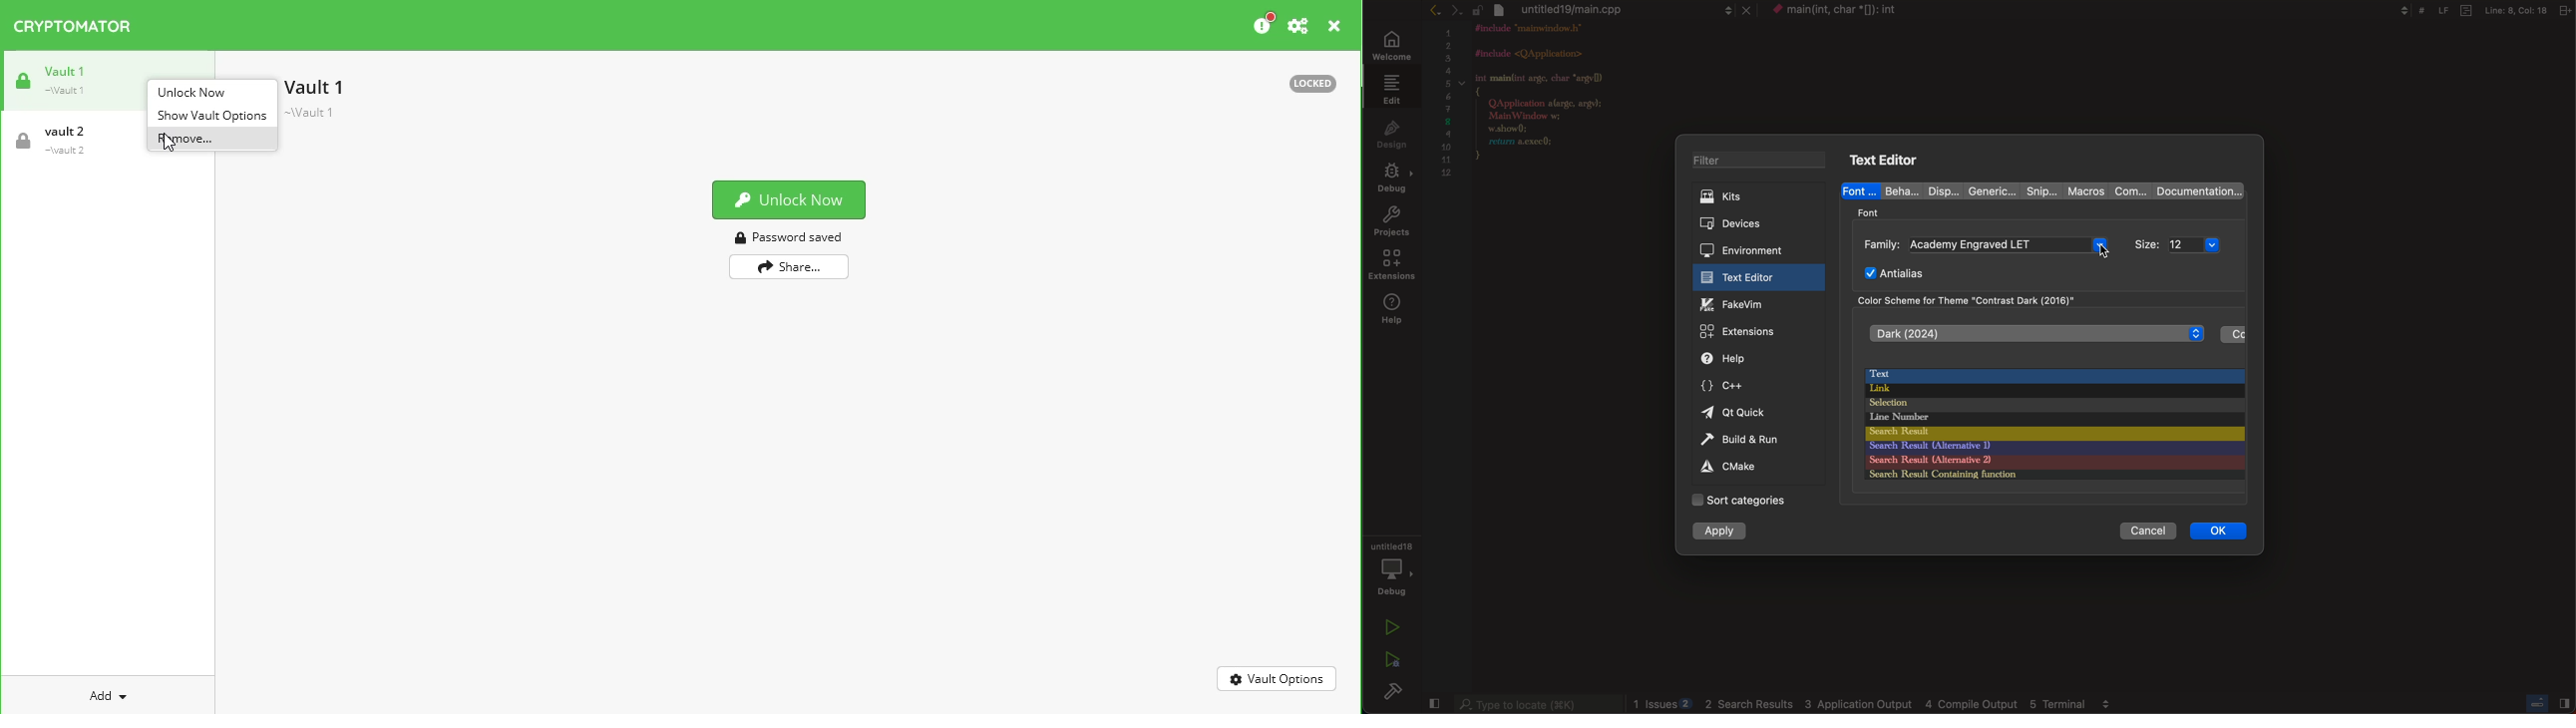  I want to click on text editor, so click(1752, 278).